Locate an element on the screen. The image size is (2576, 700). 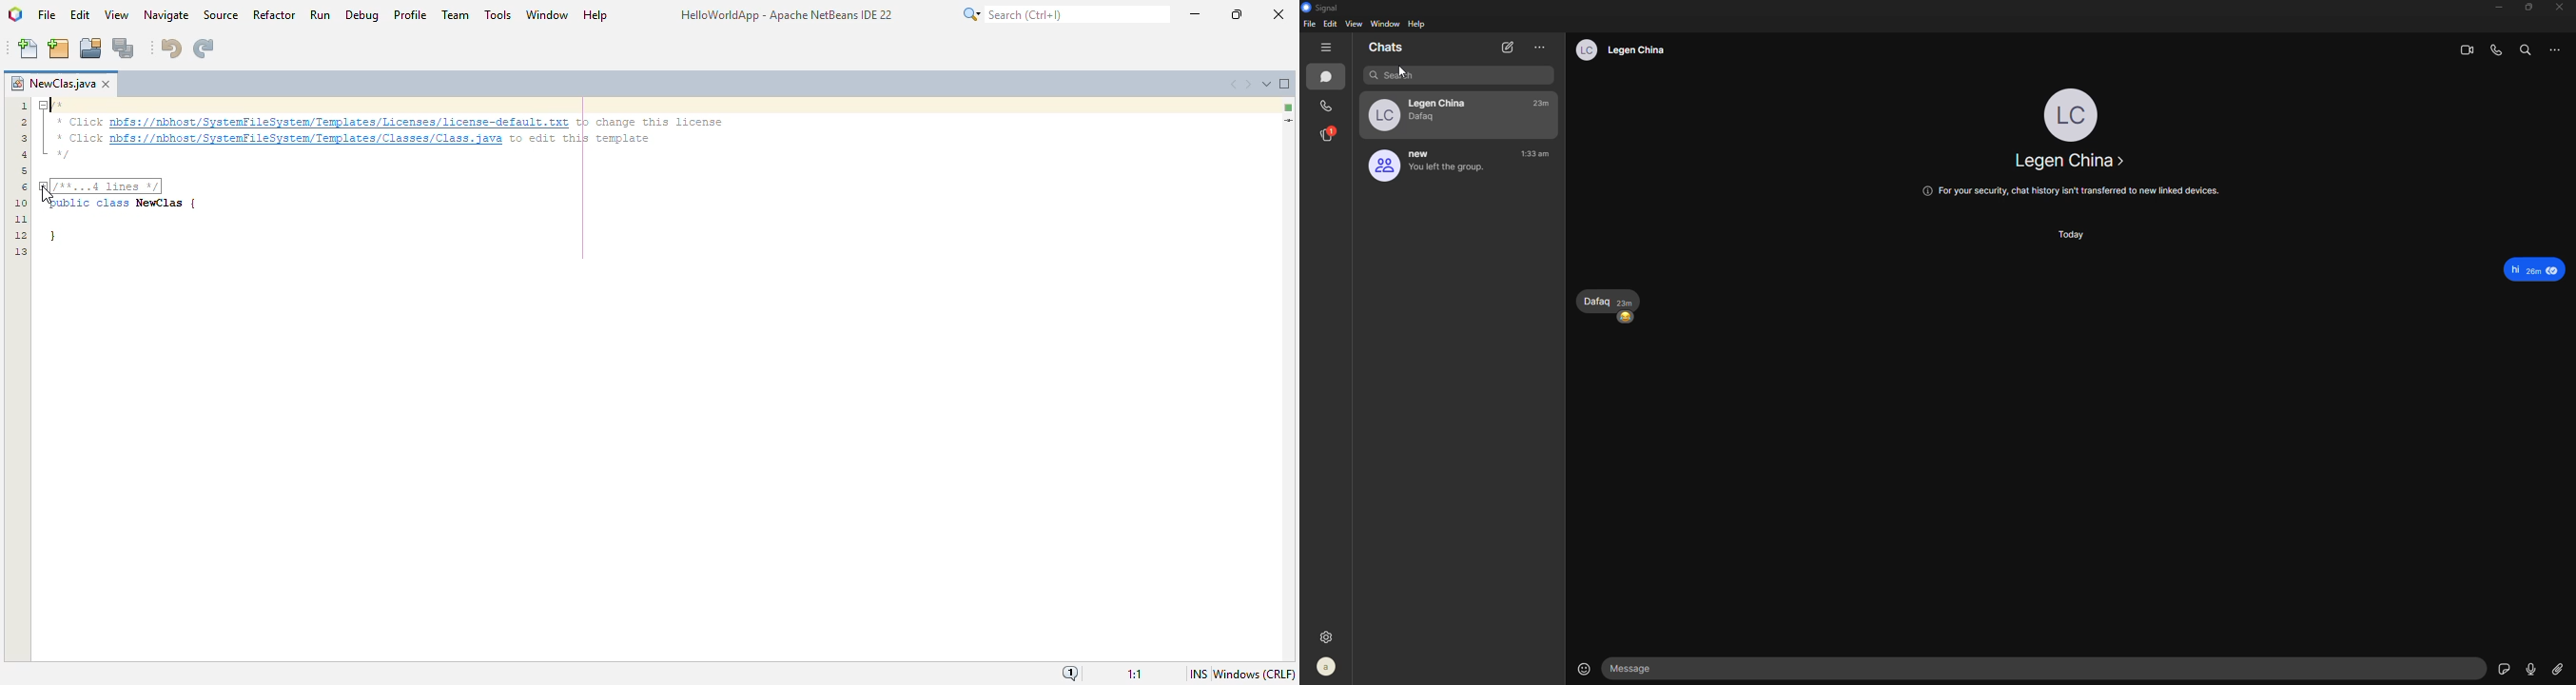
file is located at coordinates (1309, 25).